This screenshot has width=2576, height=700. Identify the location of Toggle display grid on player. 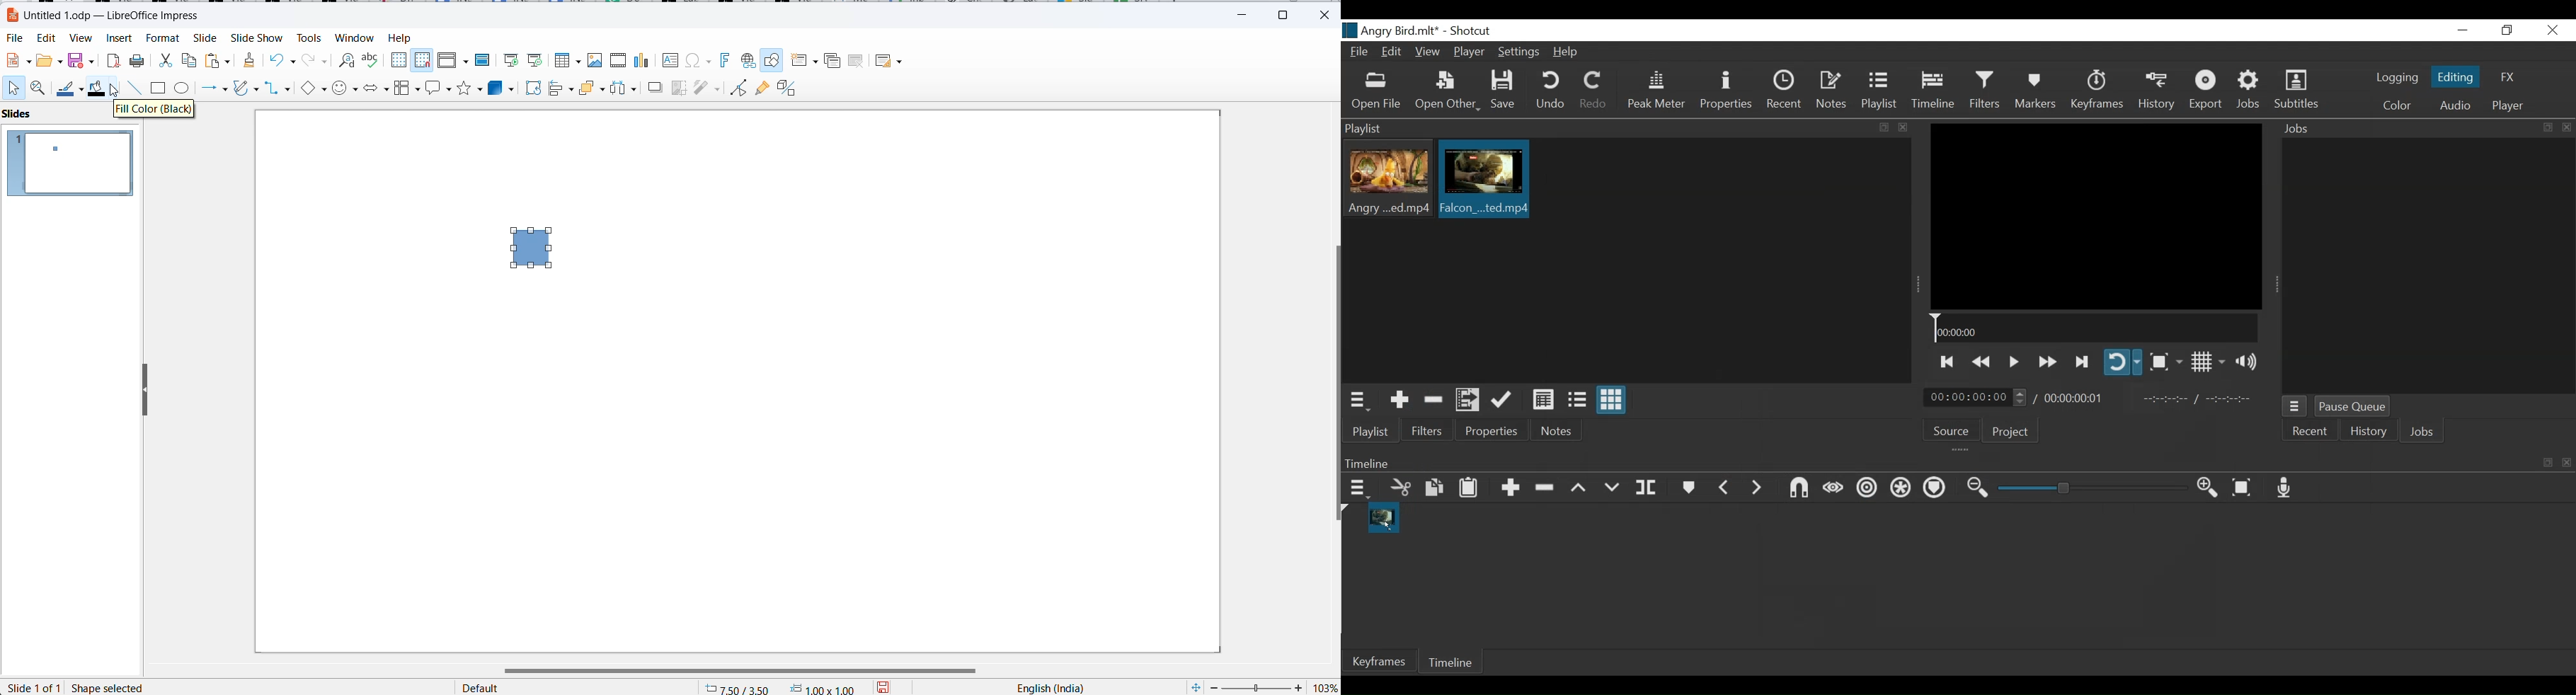
(2210, 362).